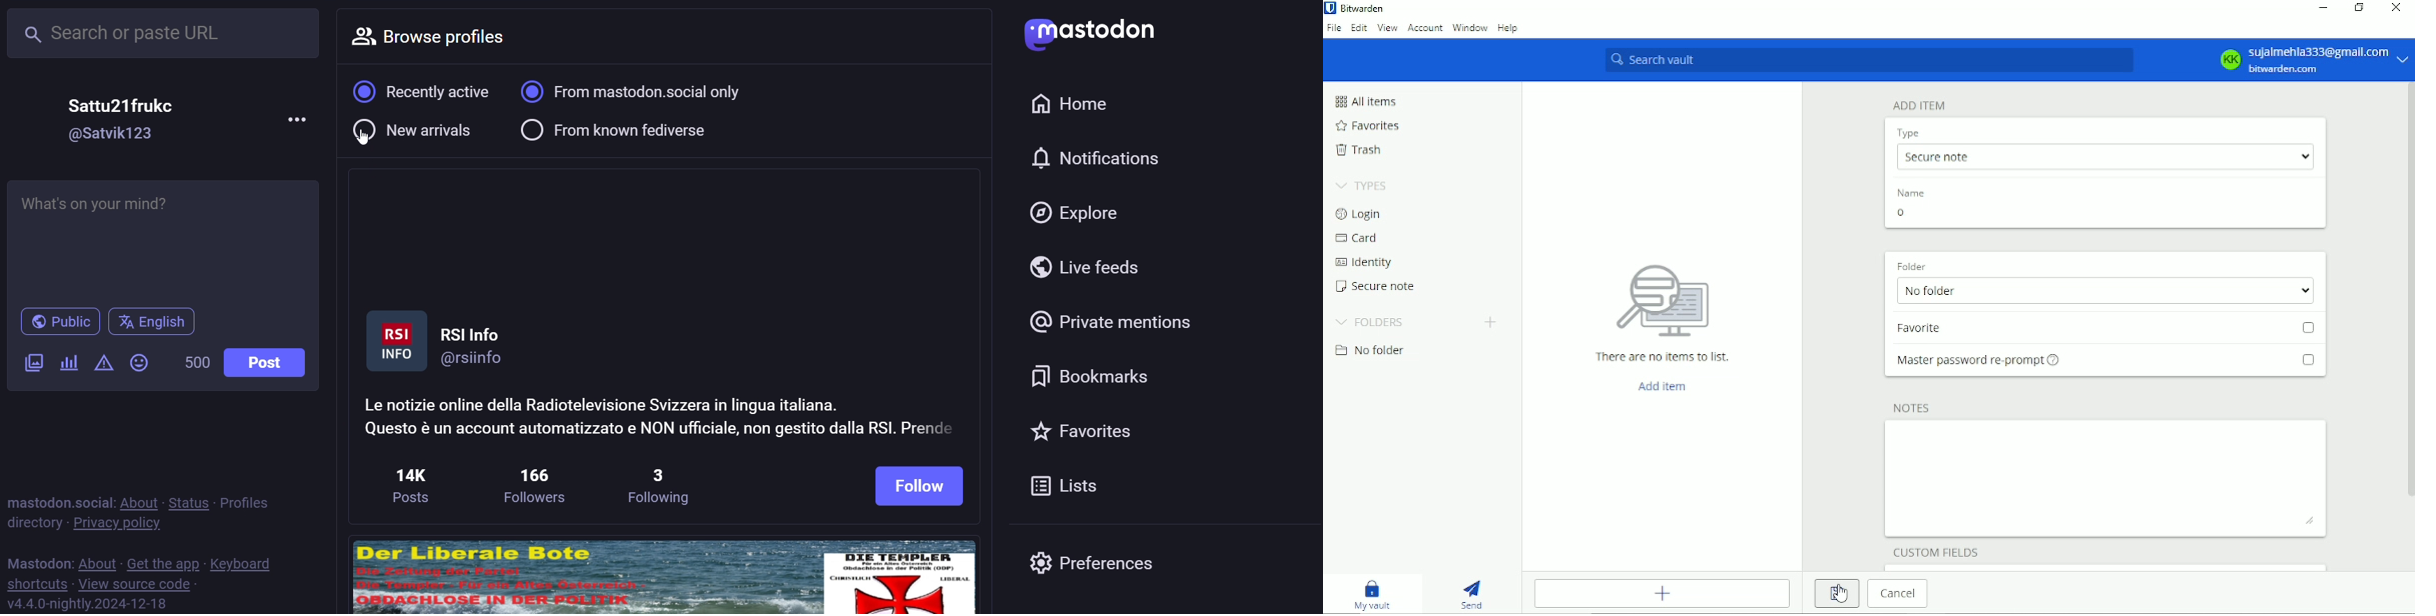 The height and width of the screenshot is (616, 2436). Describe the element at coordinates (1664, 310) in the screenshot. I see `There are no items to list.` at that location.